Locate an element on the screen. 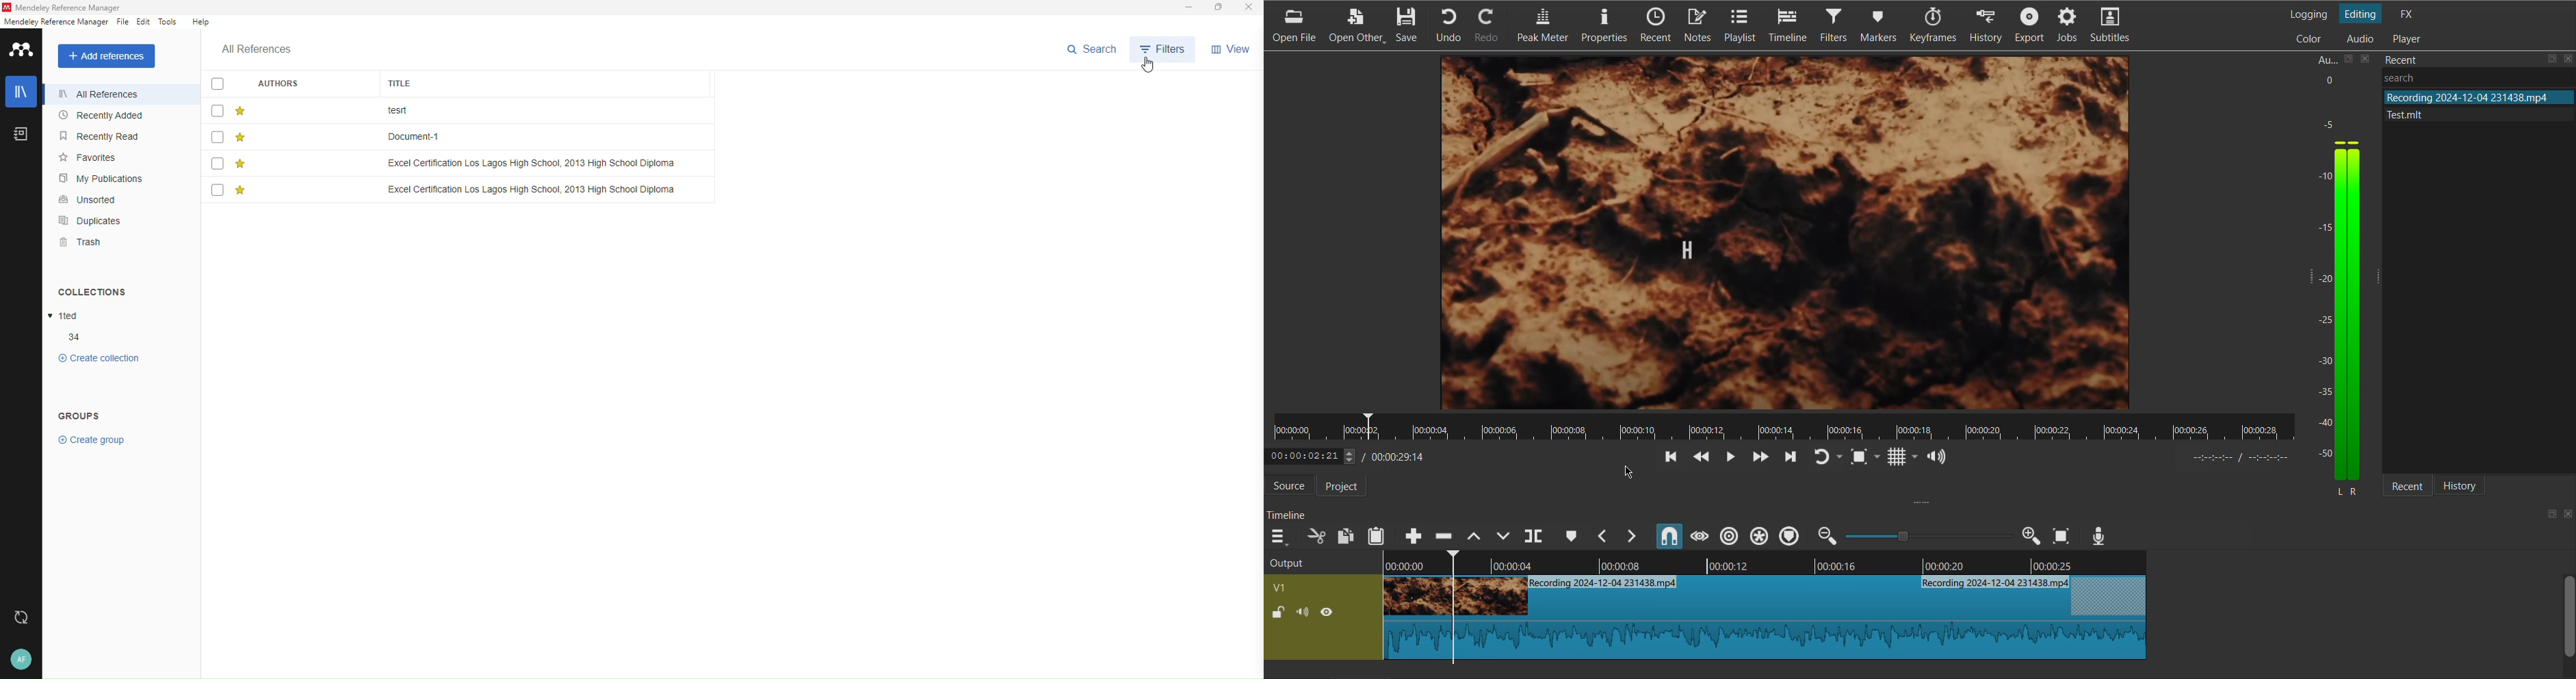  Ripple is located at coordinates (1730, 535).